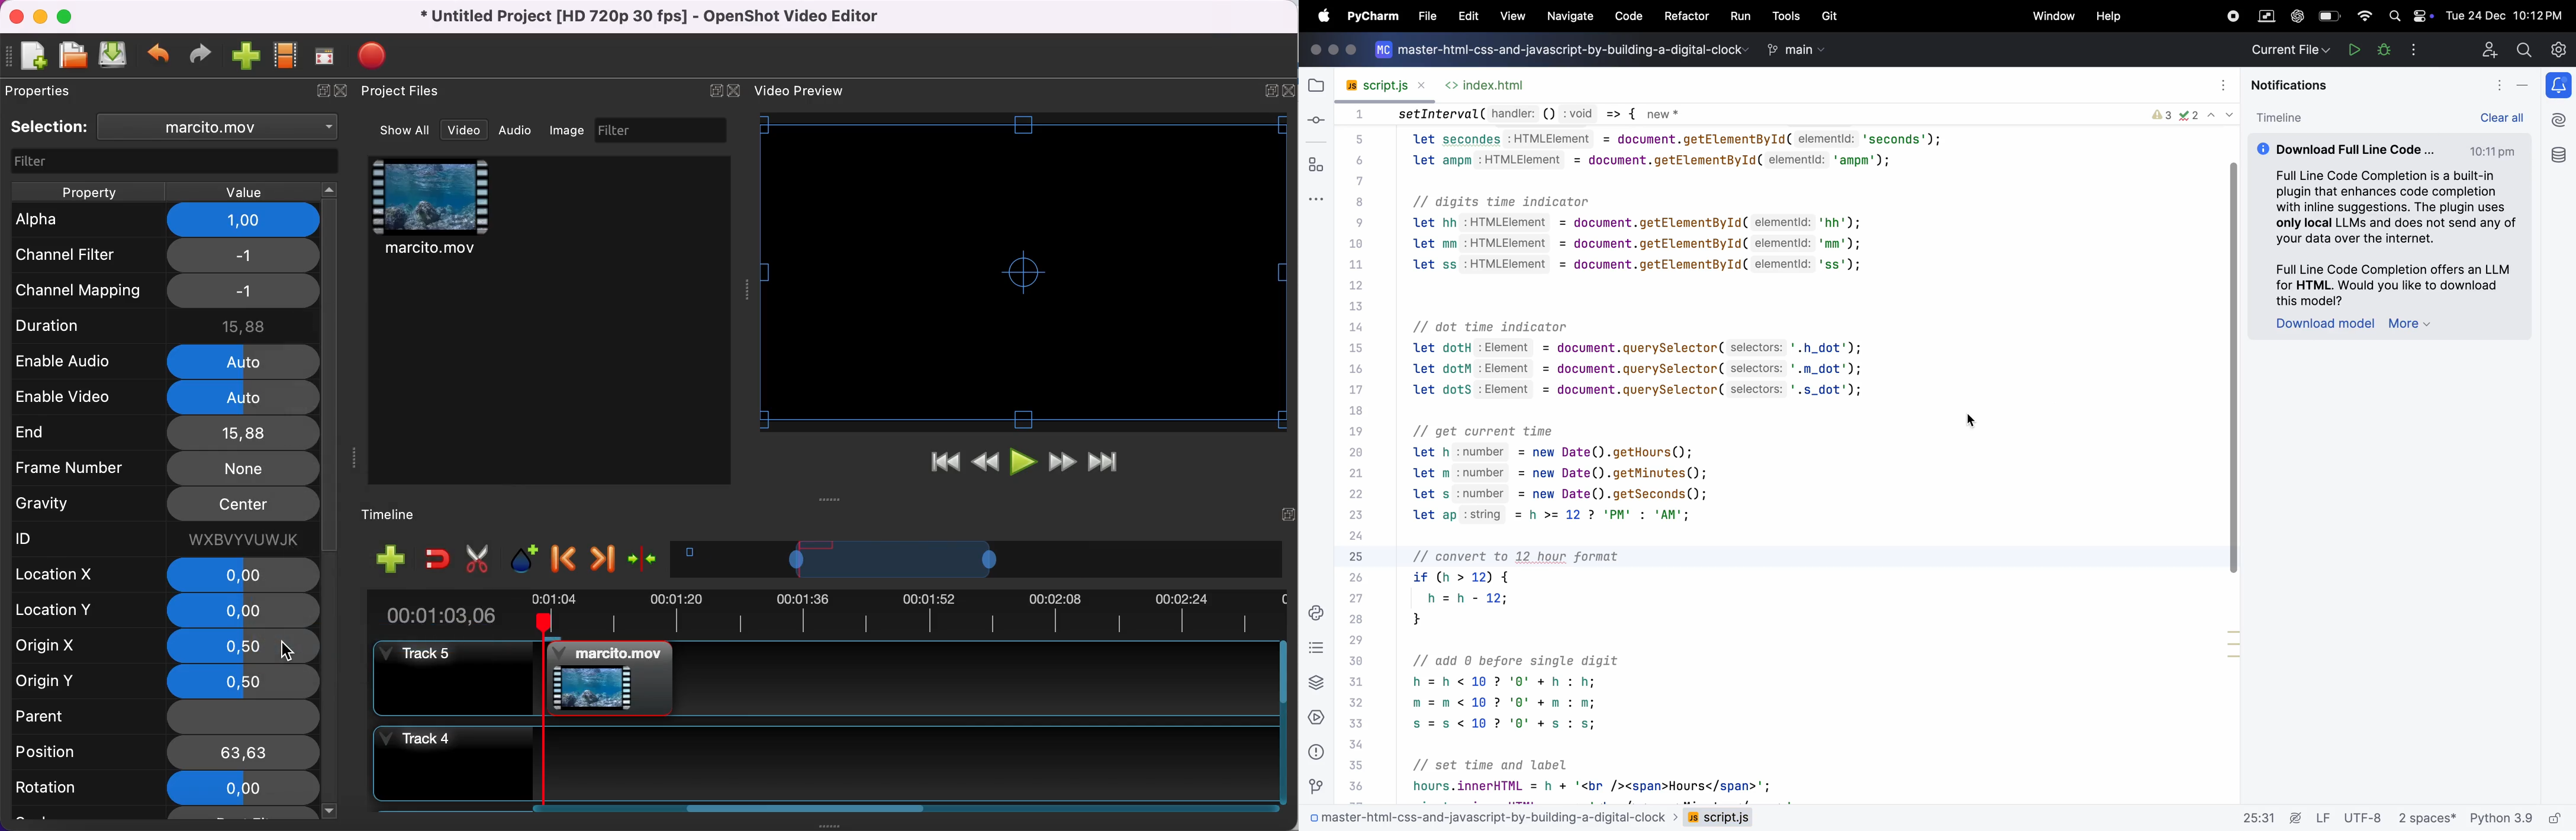  What do you see at coordinates (2495, 151) in the screenshot?
I see `10:11pm` at bounding box center [2495, 151].